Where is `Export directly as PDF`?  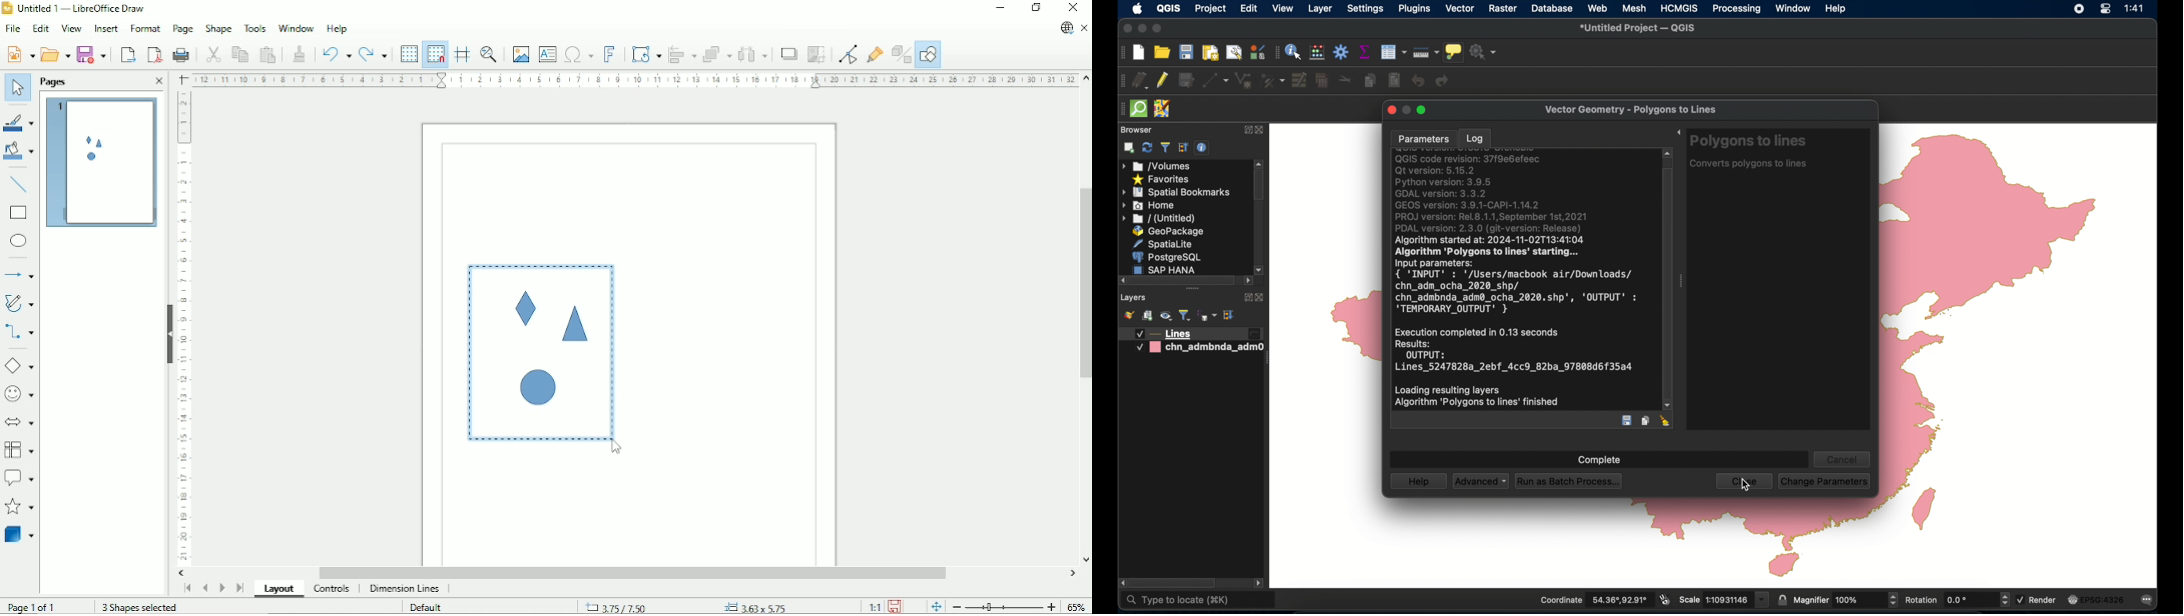 Export directly as PDF is located at coordinates (154, 54).